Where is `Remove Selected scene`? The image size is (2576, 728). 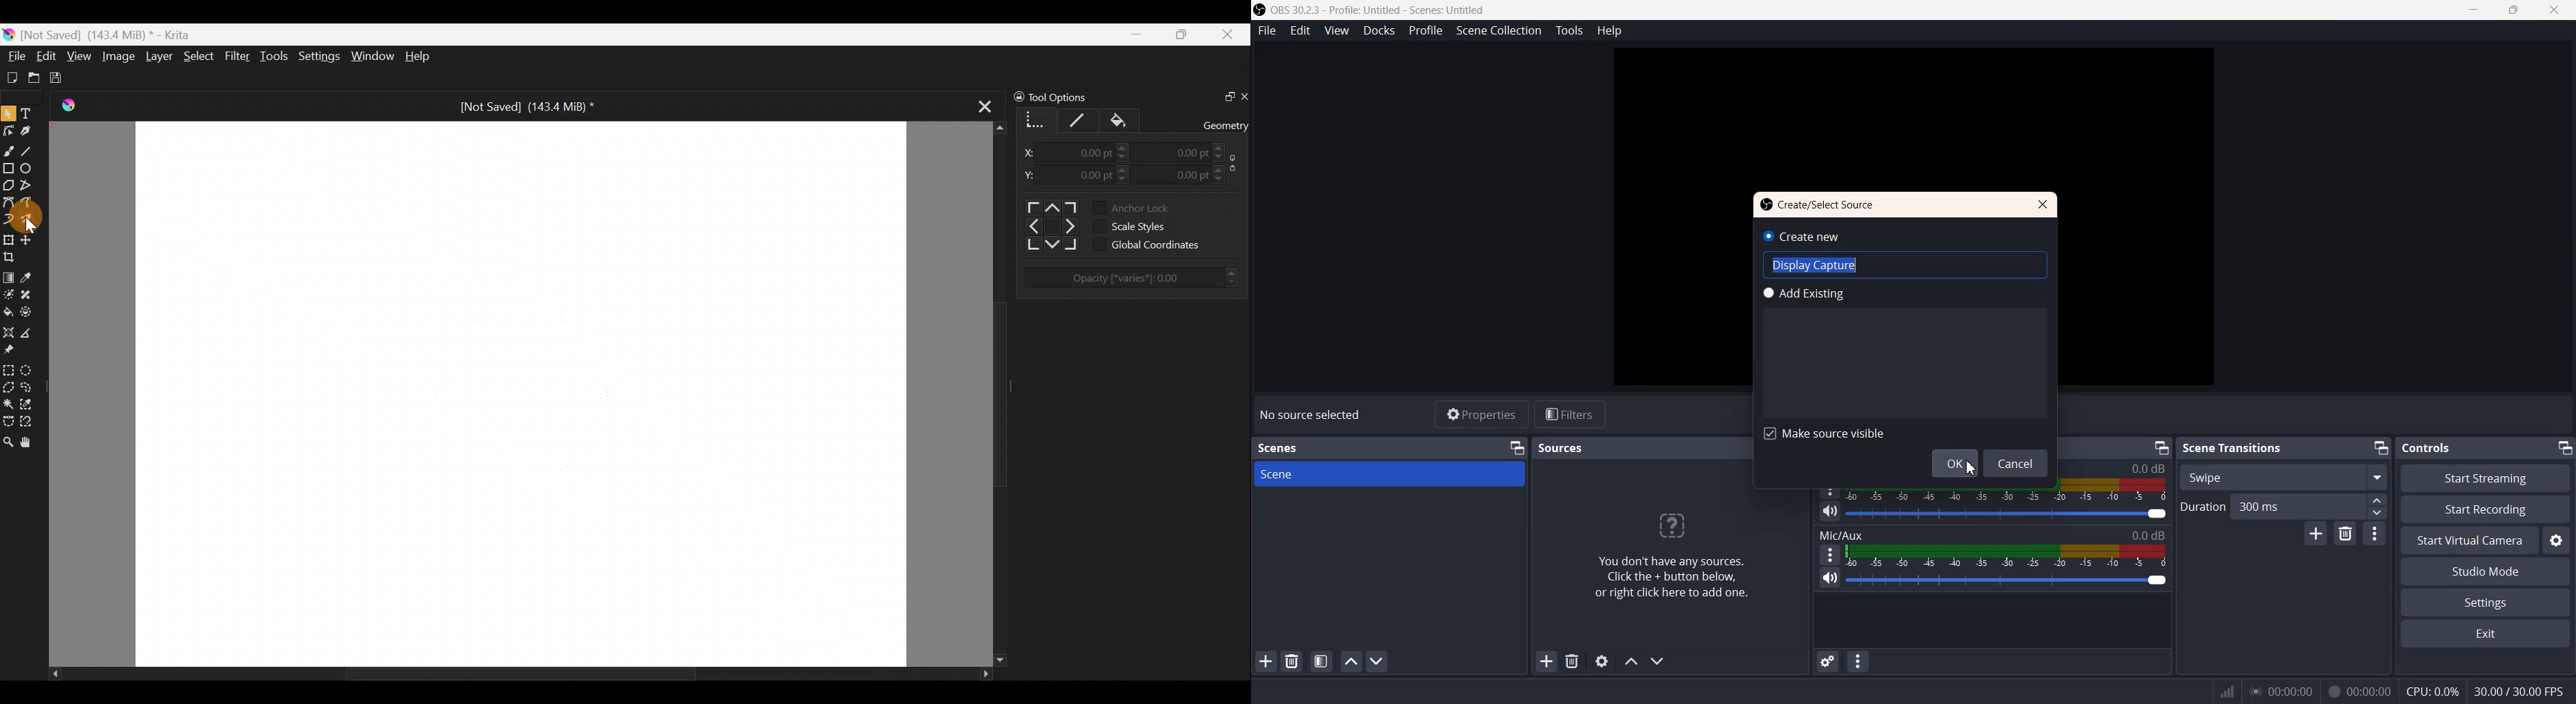
Remove Selected scene is located at coordinates (1292, 661).